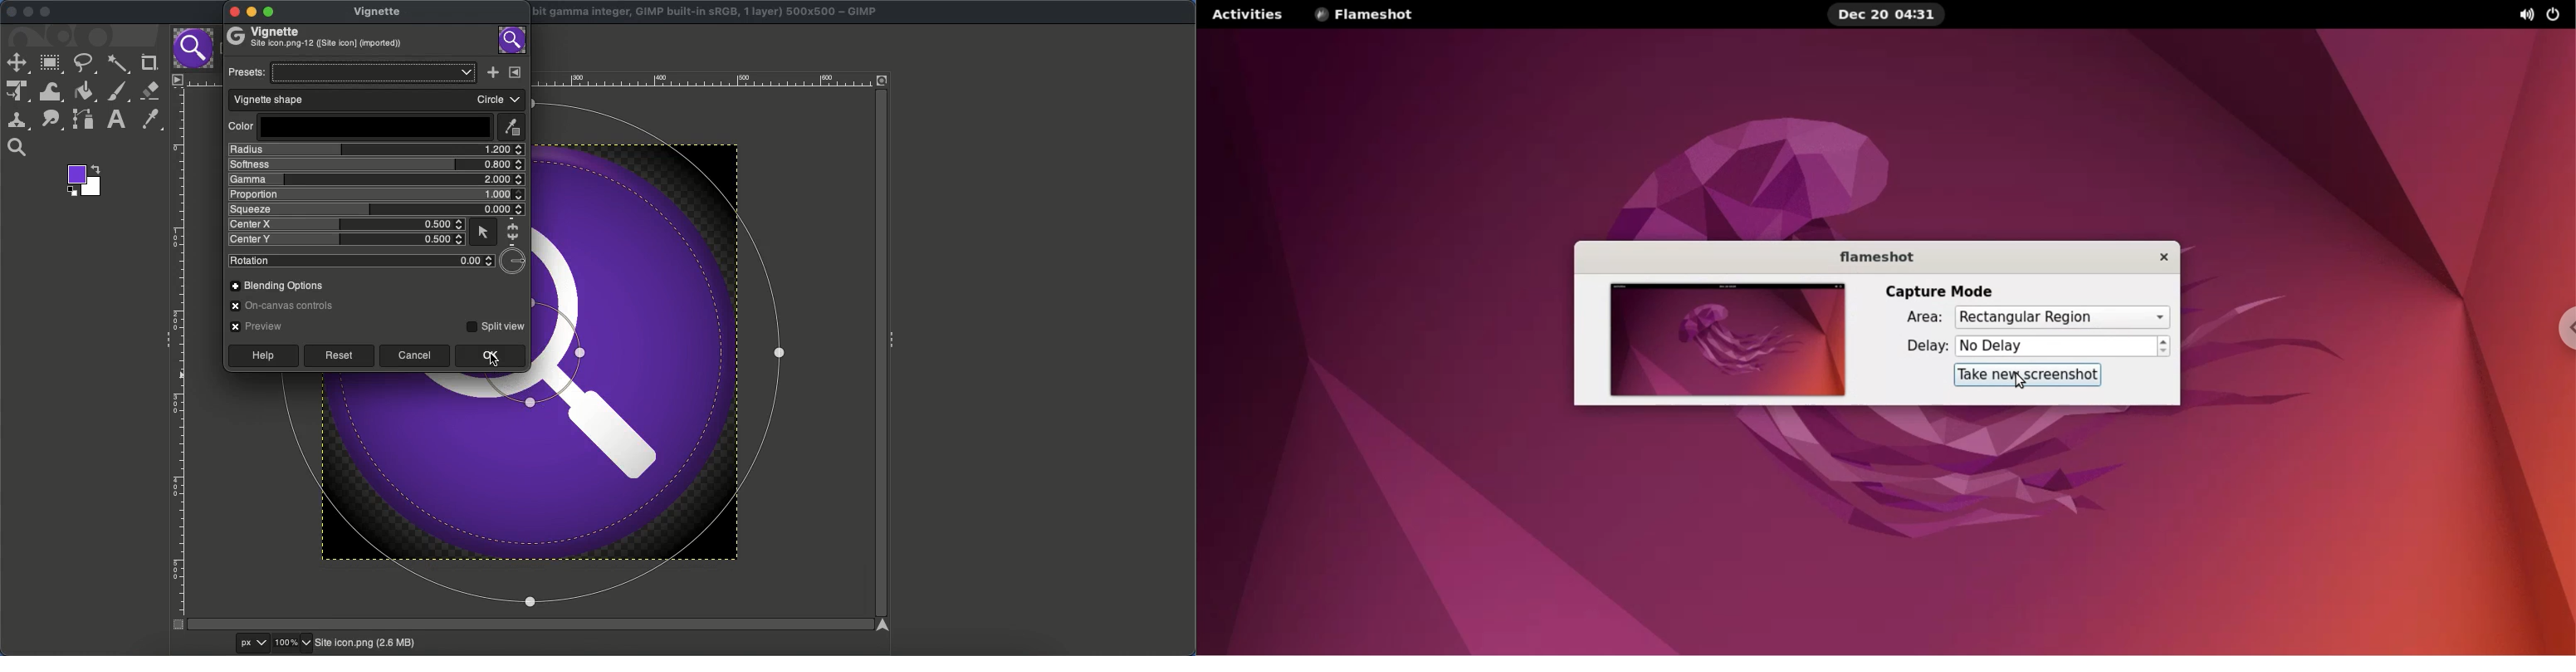 Image resolution: width=2576 pixels, height=672 pixels. Describe the element at coordinates (482, 232) in the screenshot. I see `Mouse` at that location.